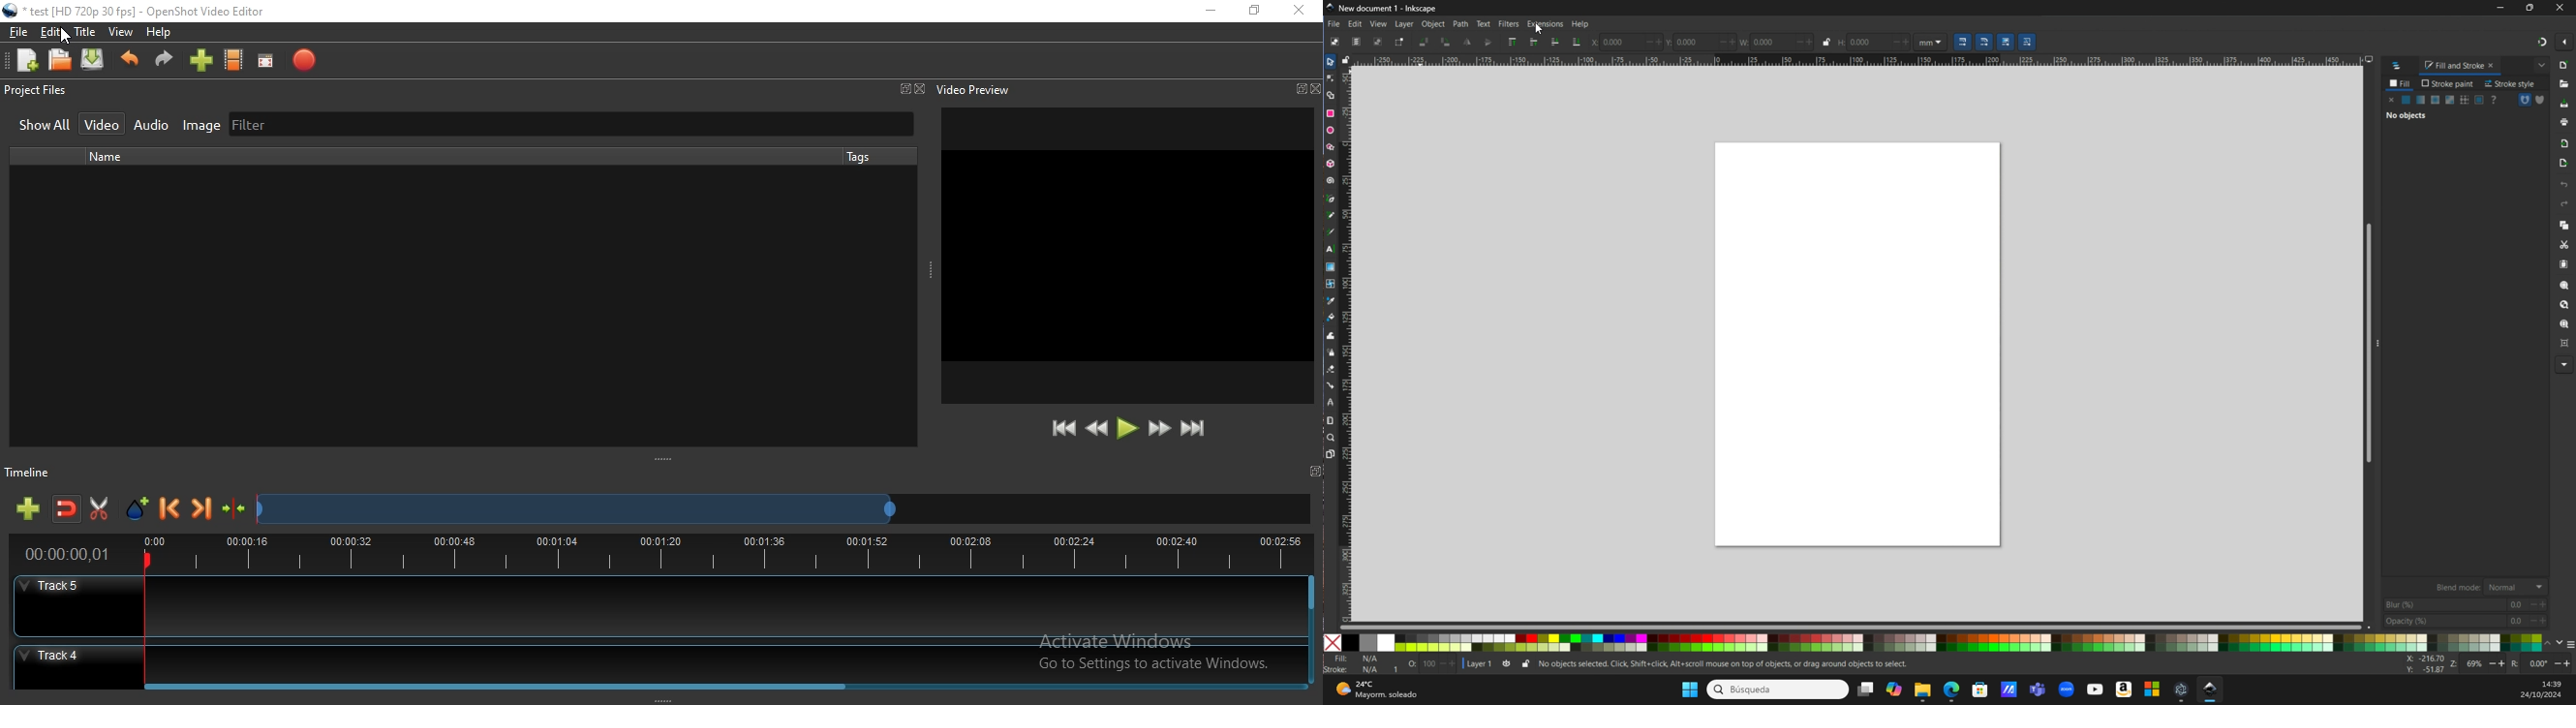  I want to click on Cursor, so click(69, 37).